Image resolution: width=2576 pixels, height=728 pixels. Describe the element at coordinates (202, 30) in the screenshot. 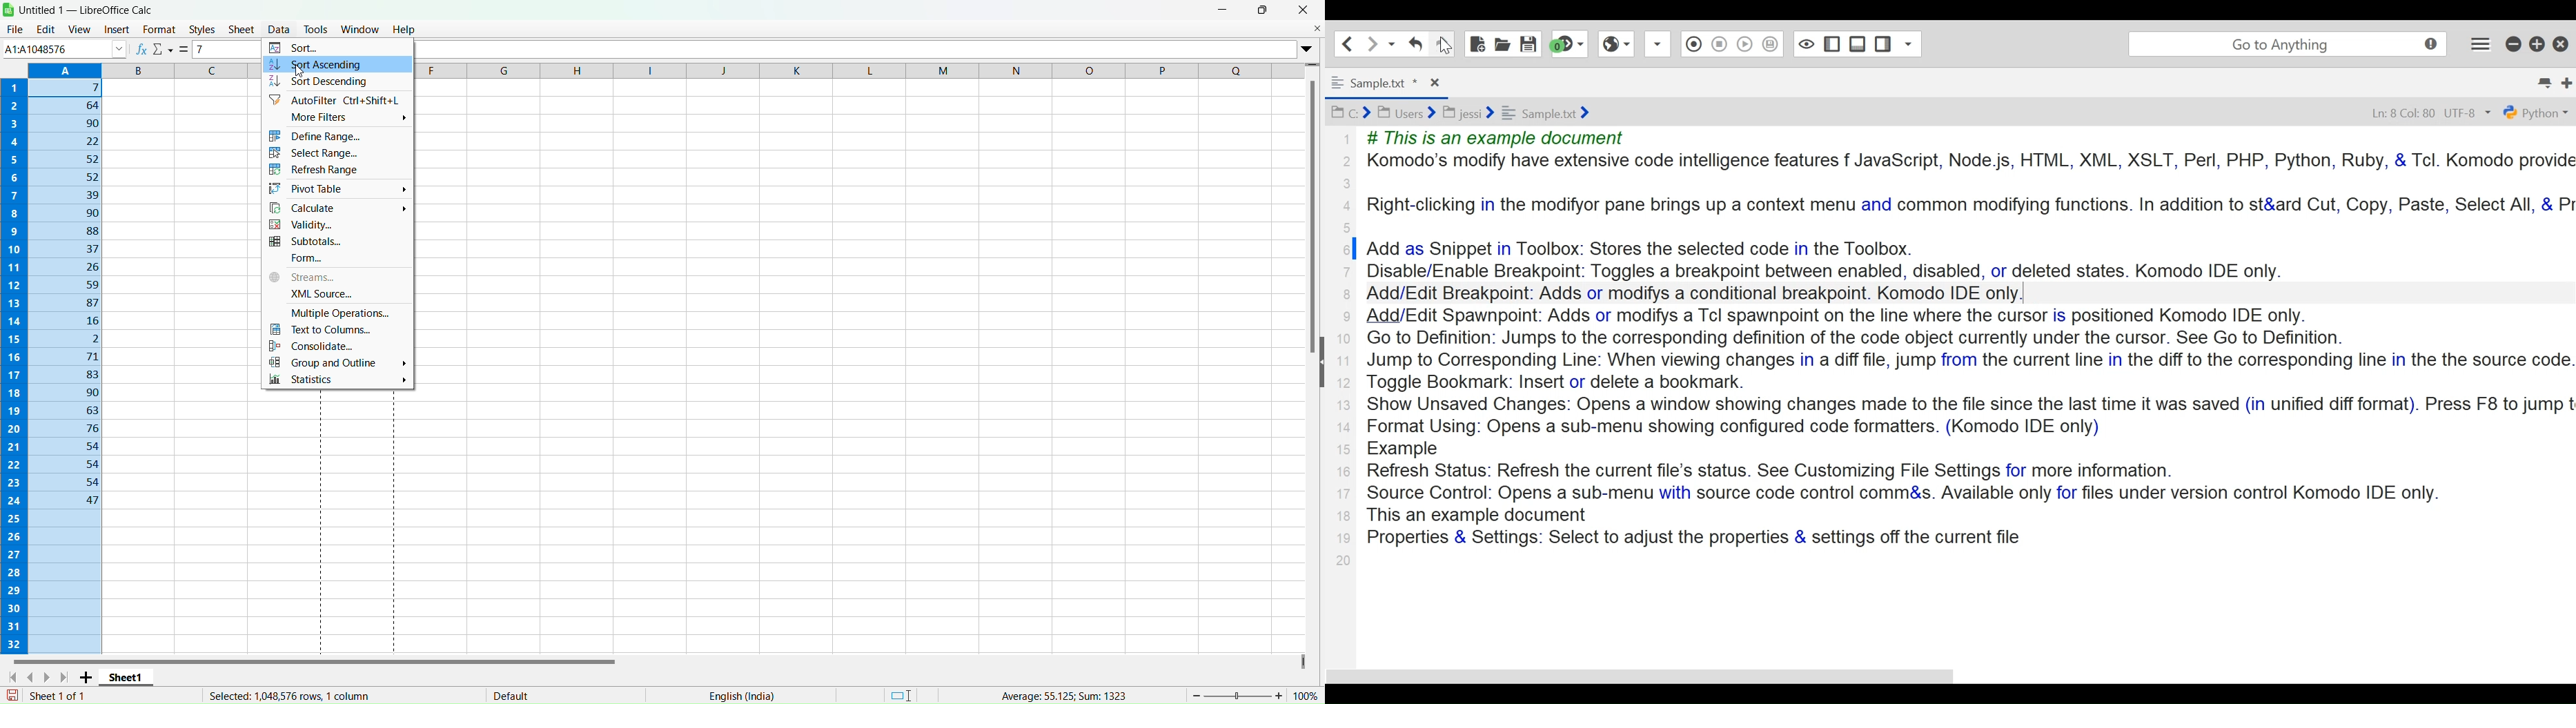

I see `Styles` at that location.